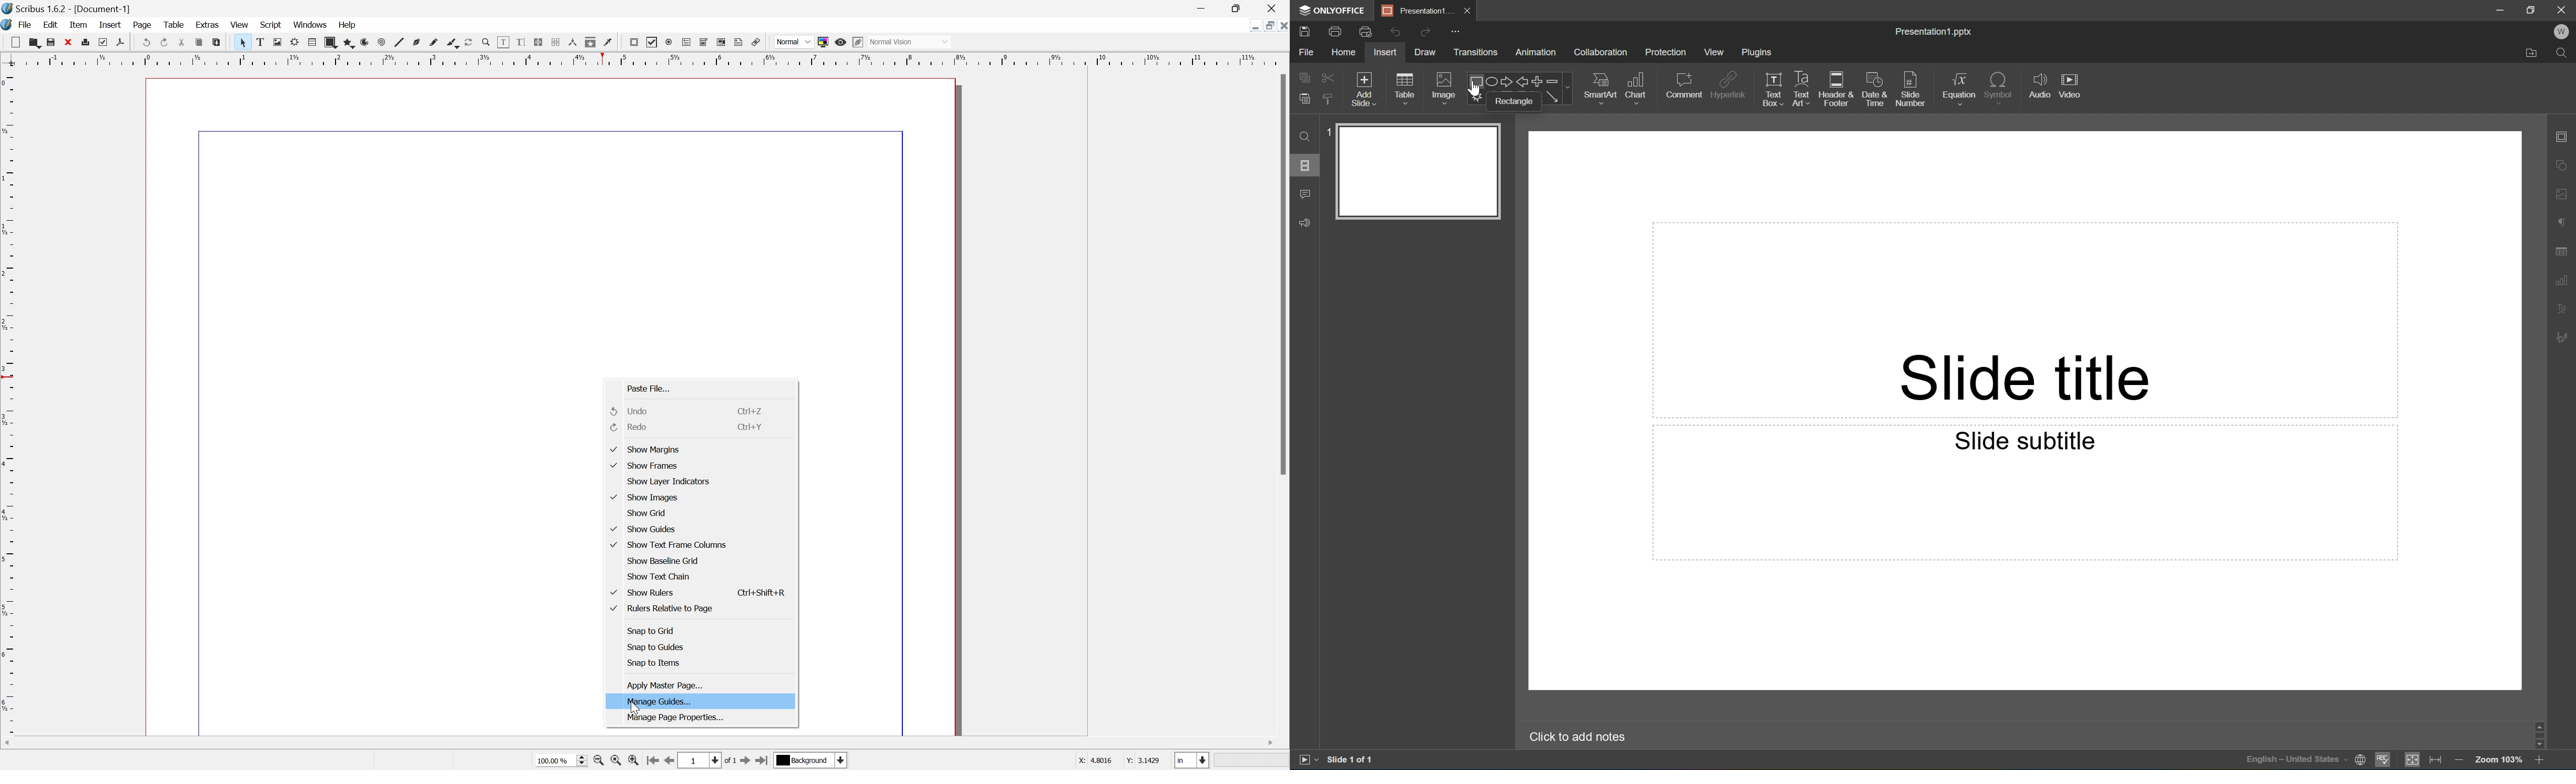 This screenshot has width=2576, height=784. What do you see at coordinates (1282, 26) in the screenshot?
I see `close` at bounding box center [1282, 26].